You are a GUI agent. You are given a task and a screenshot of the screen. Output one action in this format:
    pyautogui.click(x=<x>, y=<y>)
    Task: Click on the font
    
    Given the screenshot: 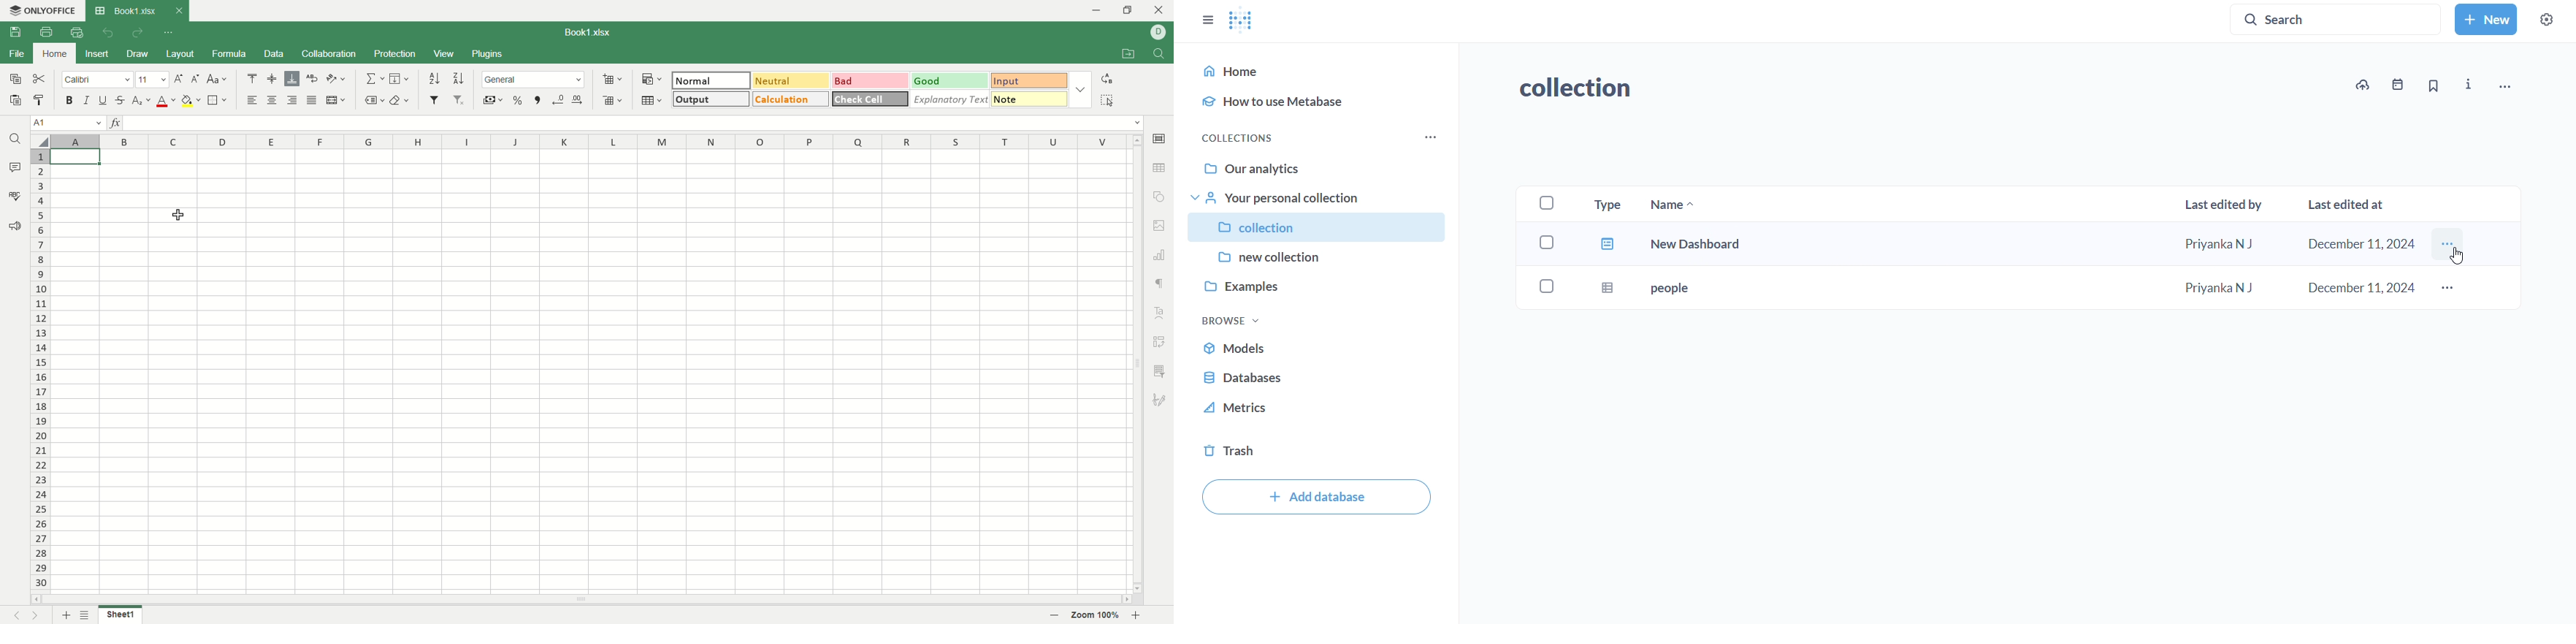 What is the action you would take?
    pyautogui.click(x=97, y=81)
    